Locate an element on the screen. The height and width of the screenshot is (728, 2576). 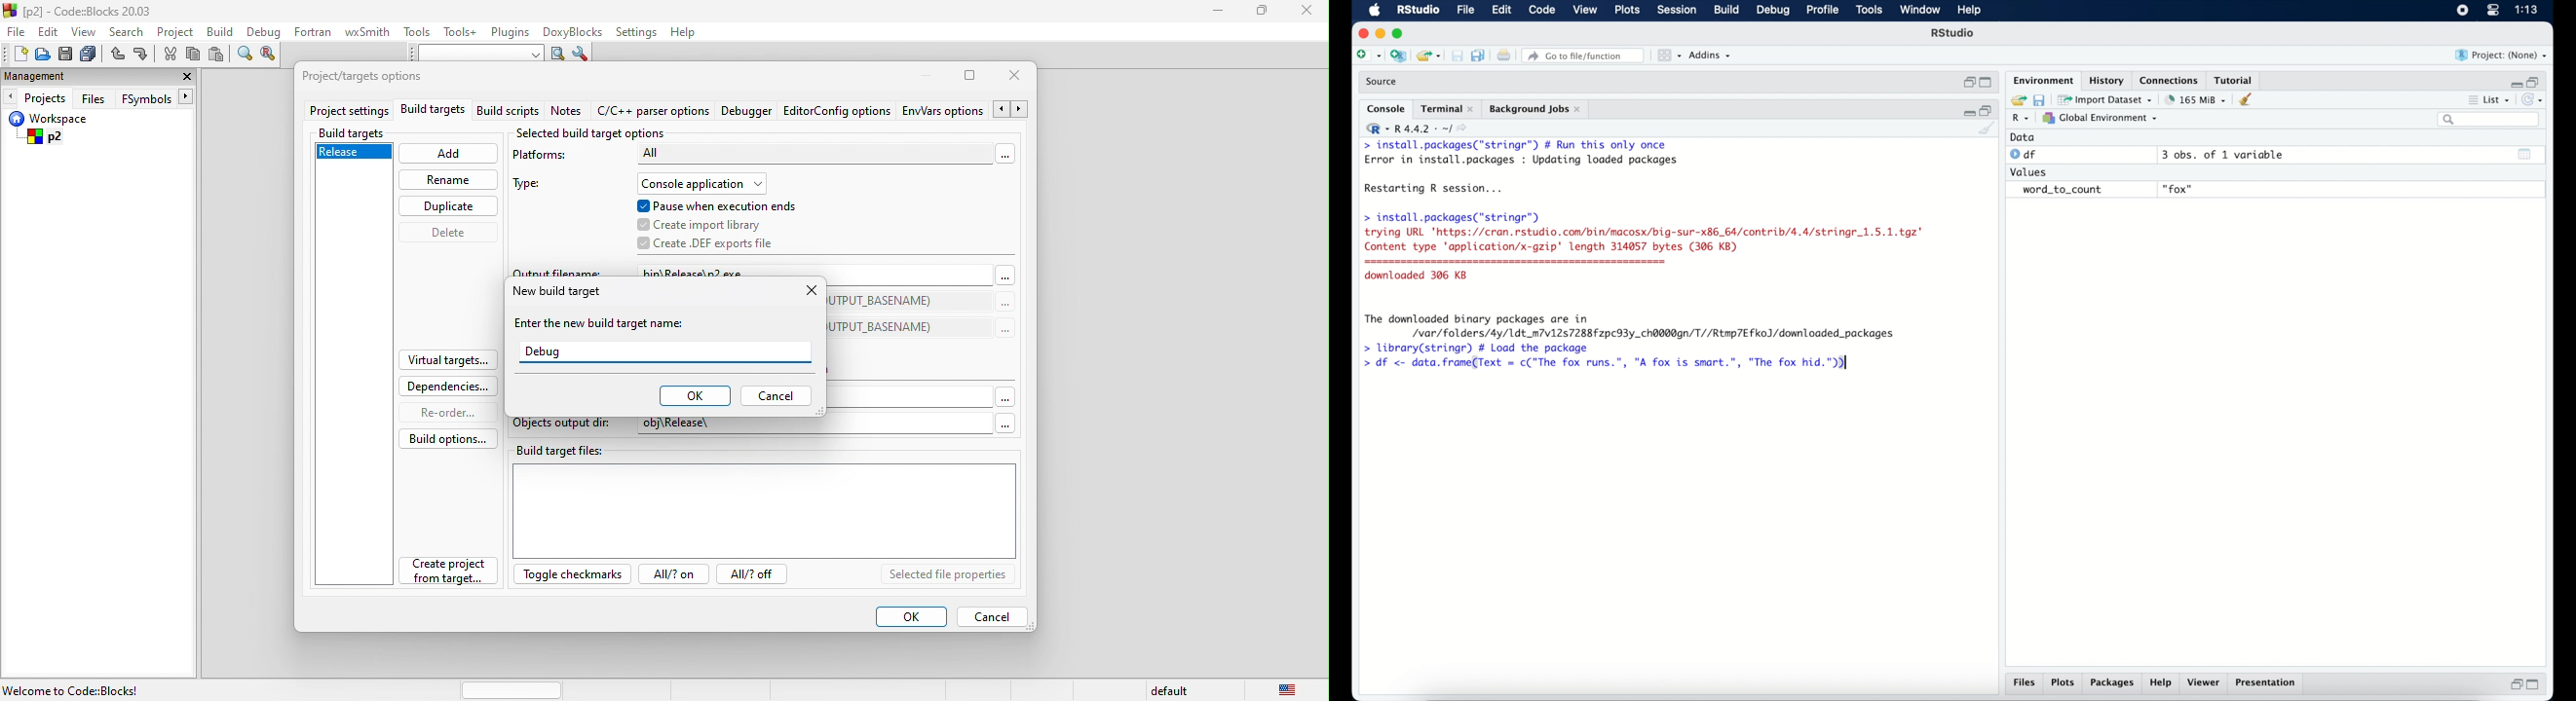
close is located at coordinates (1310, 14).